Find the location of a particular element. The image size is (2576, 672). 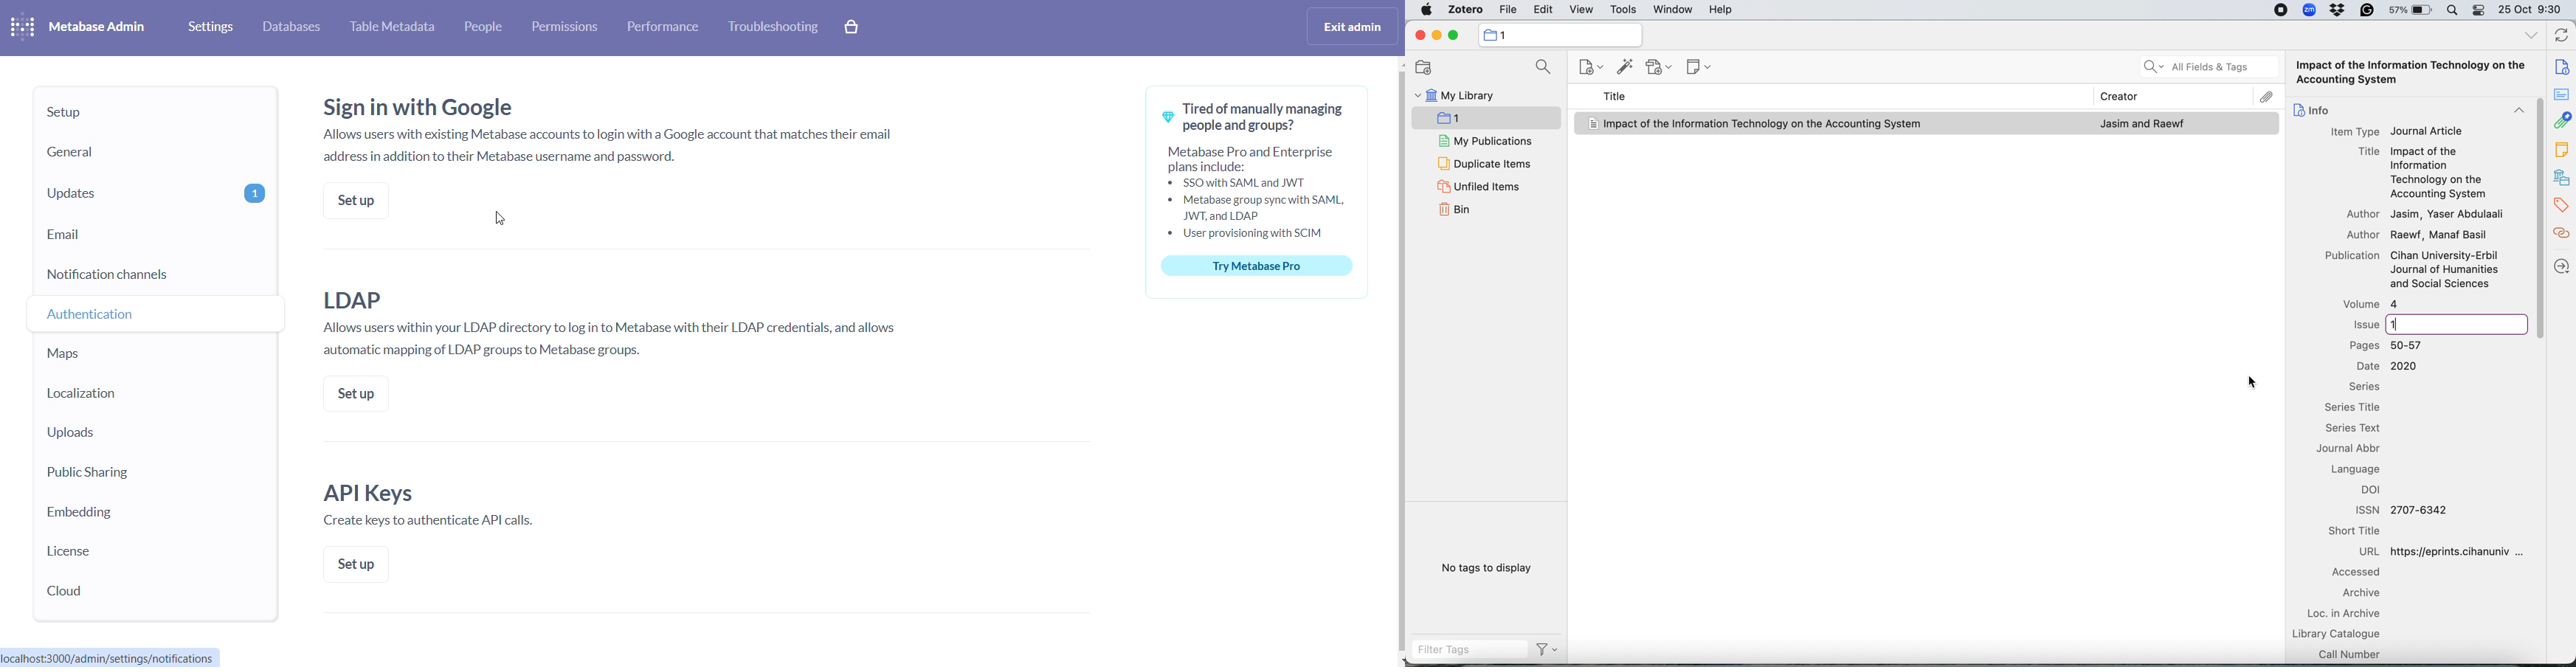

call number is located at coordinates (2350, 653).